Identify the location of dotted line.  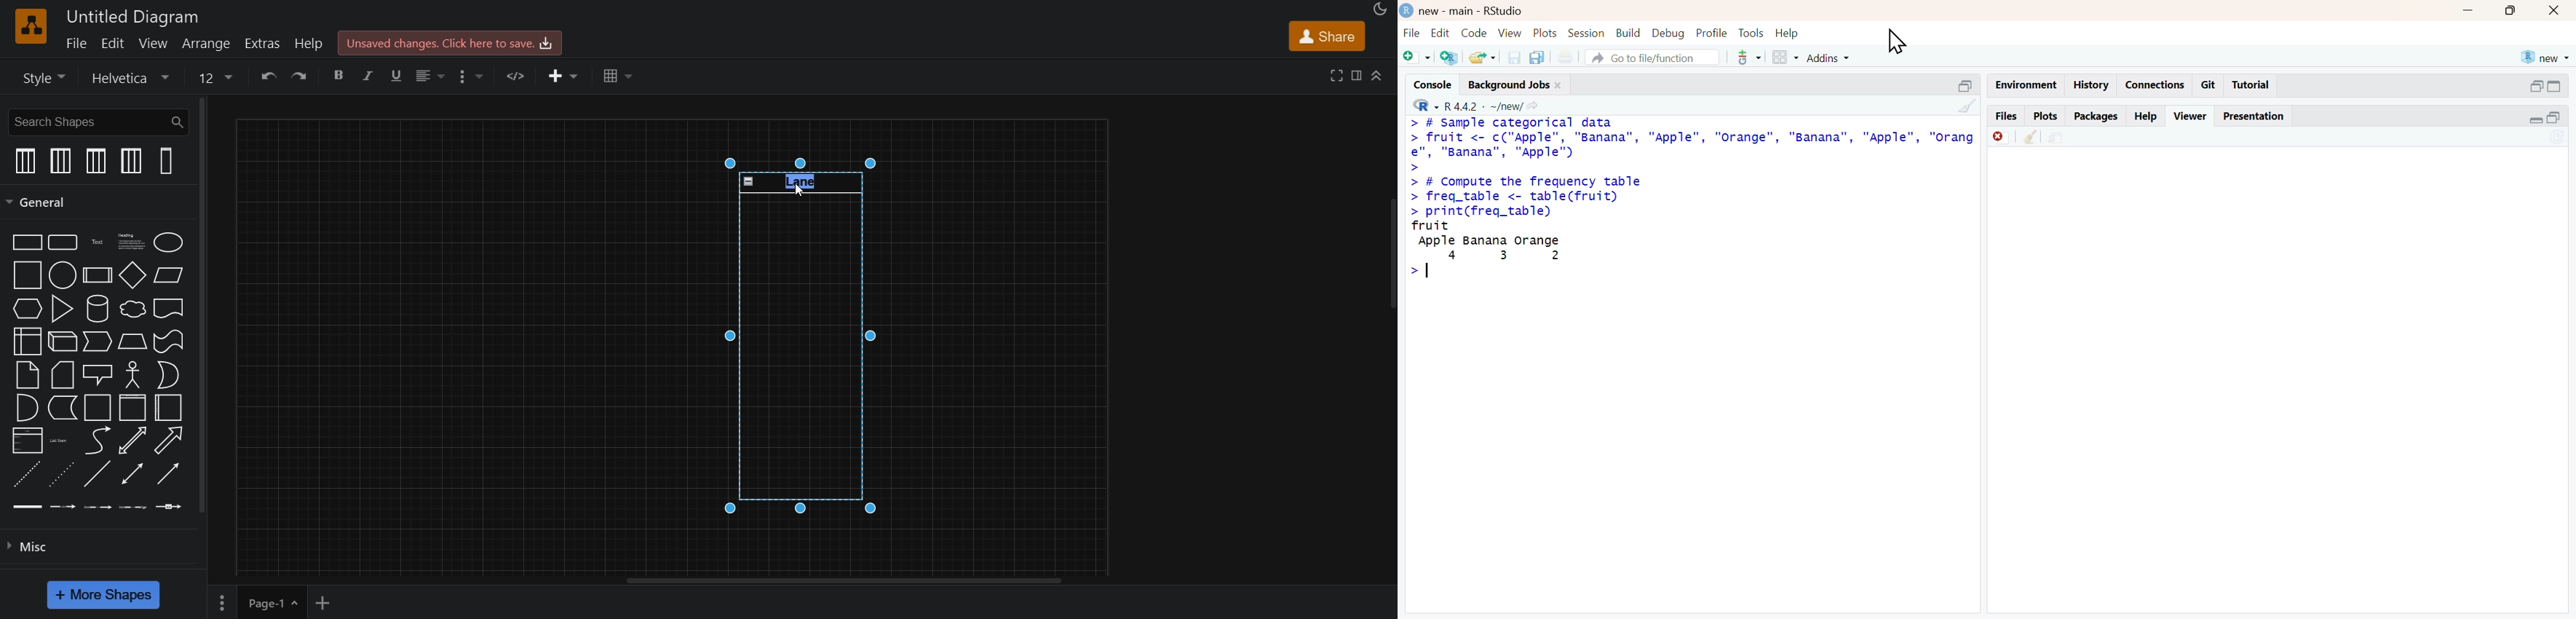
(61, 477).